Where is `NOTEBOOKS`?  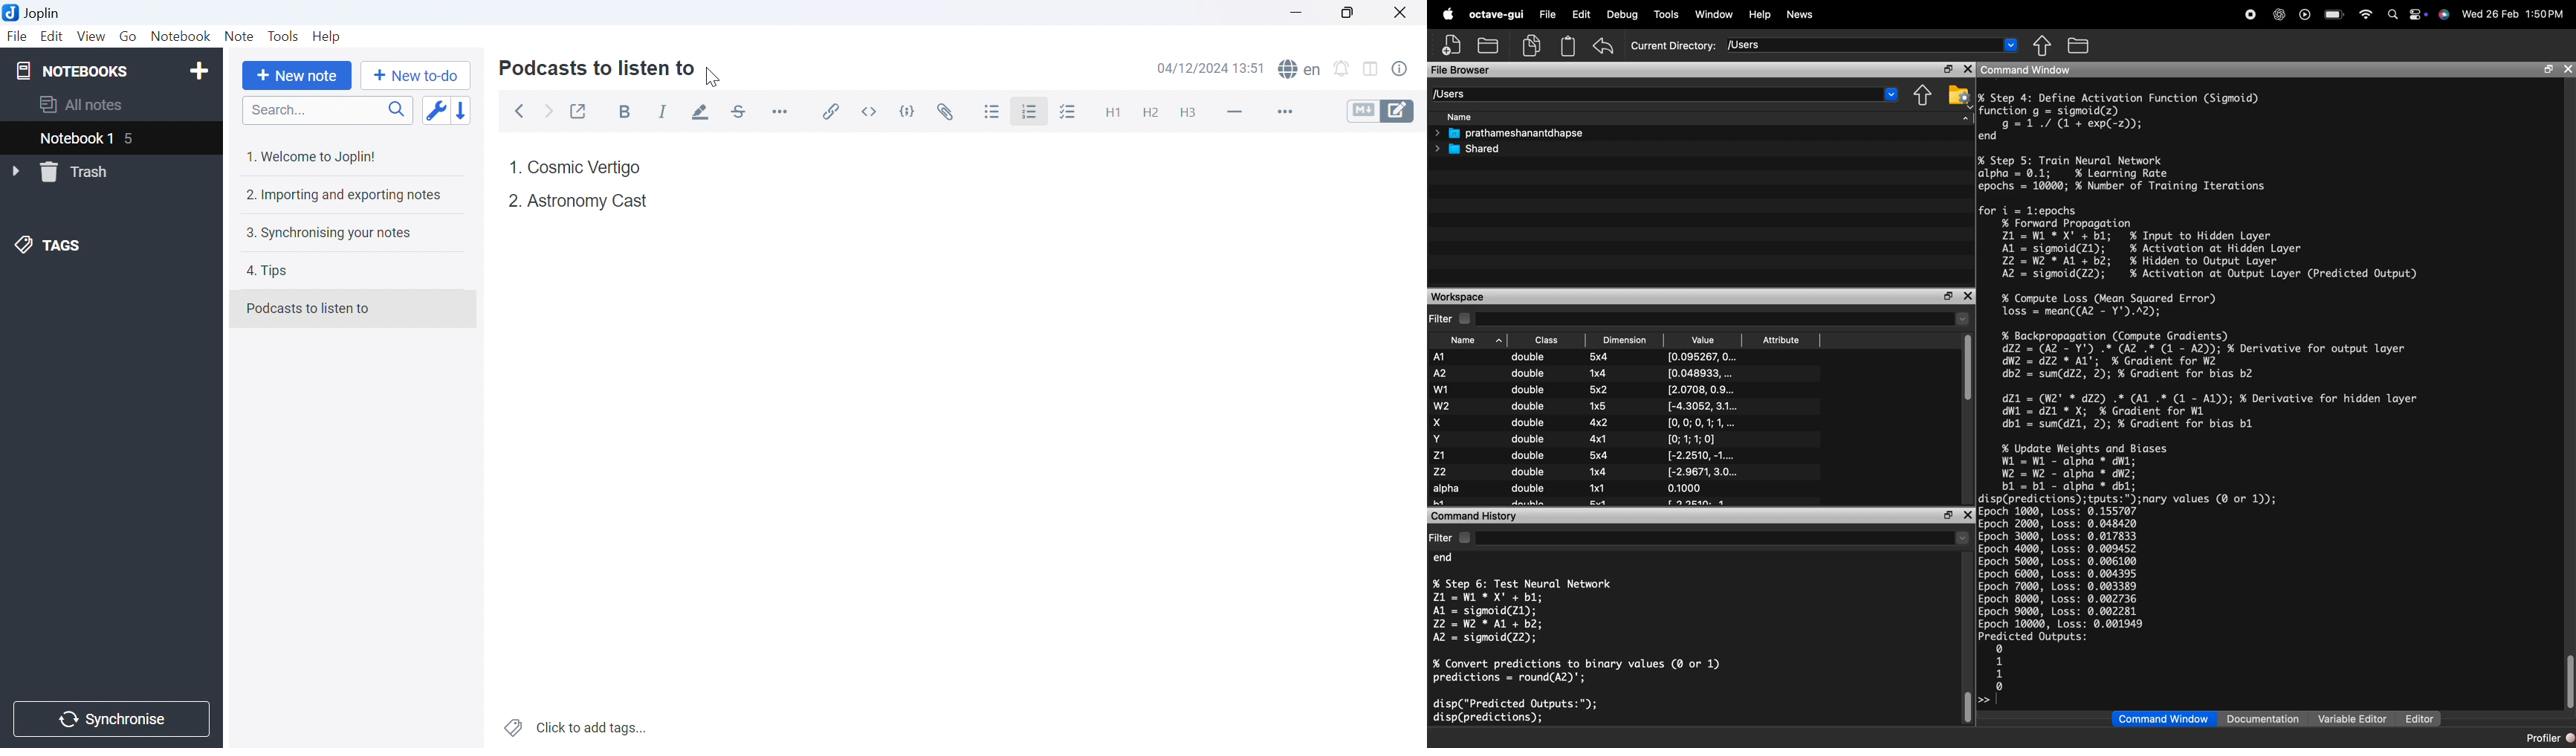
NOTEBOOKS is located at coordinates (72, 69).